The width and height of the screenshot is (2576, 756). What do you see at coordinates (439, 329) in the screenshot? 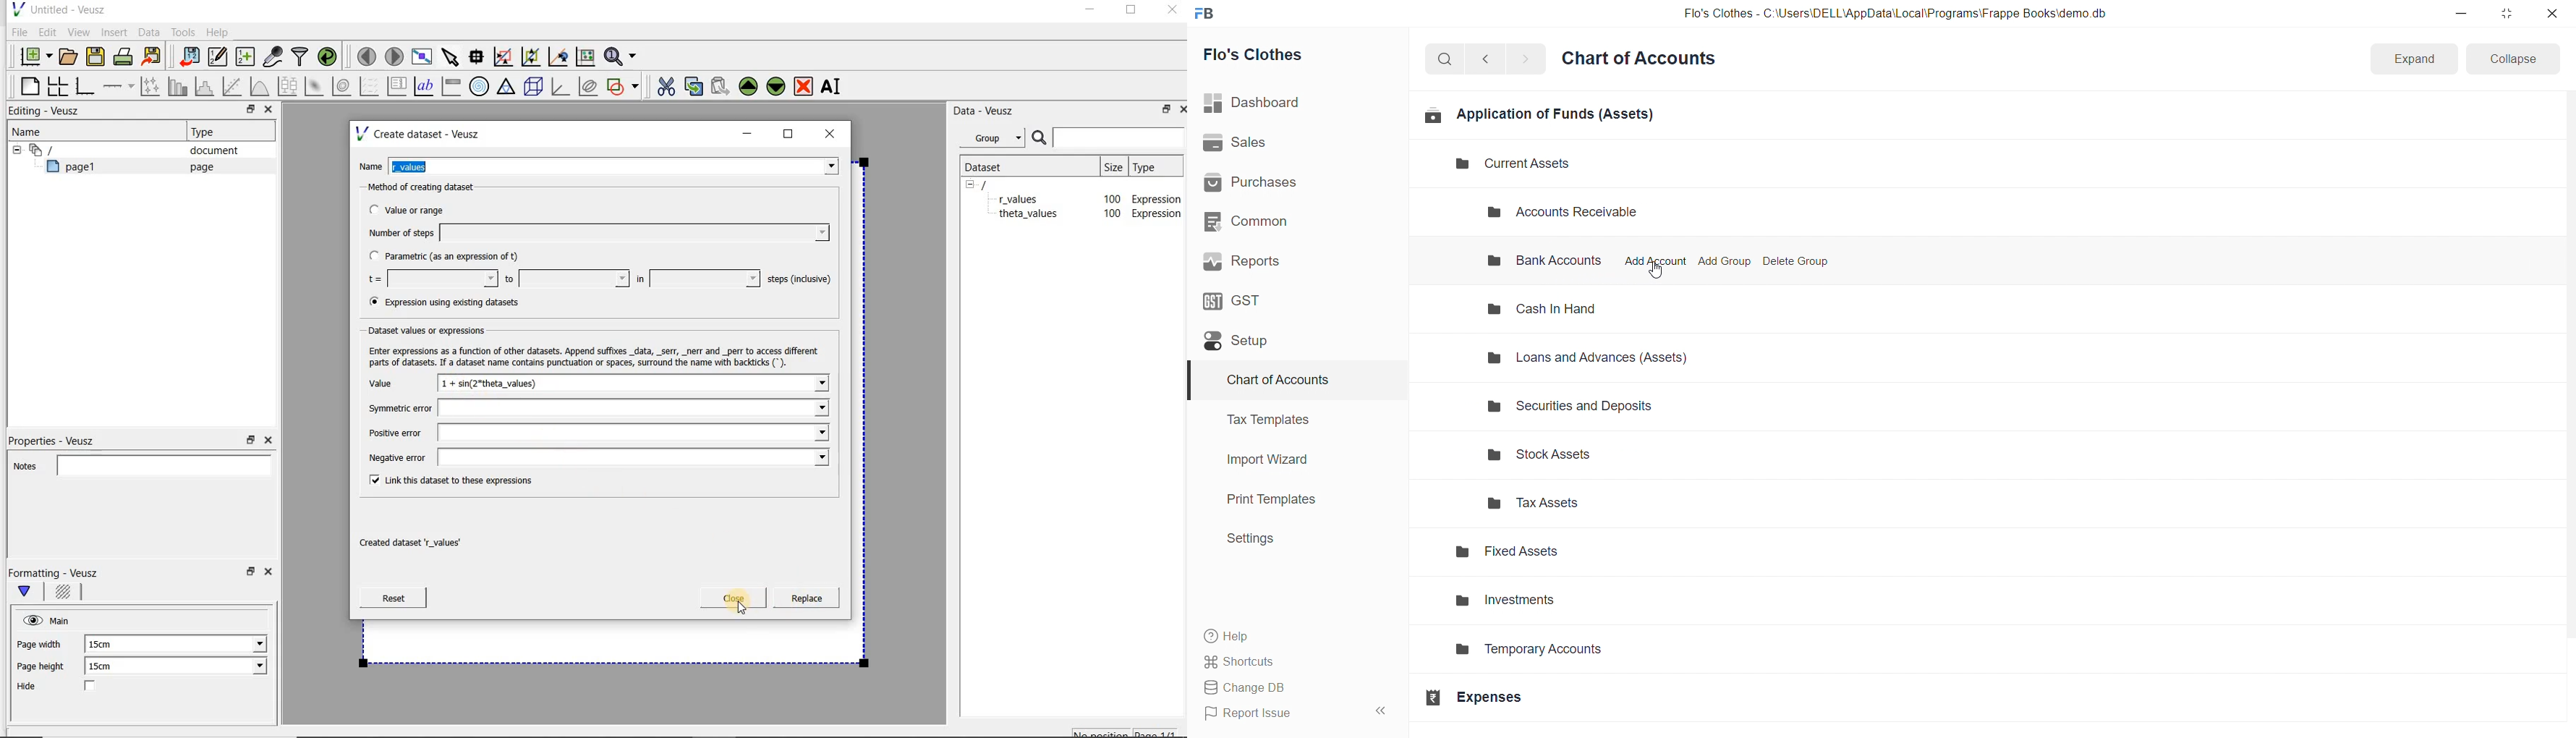
I see `Dataset values or expressions` at bounding box center [439, 329].